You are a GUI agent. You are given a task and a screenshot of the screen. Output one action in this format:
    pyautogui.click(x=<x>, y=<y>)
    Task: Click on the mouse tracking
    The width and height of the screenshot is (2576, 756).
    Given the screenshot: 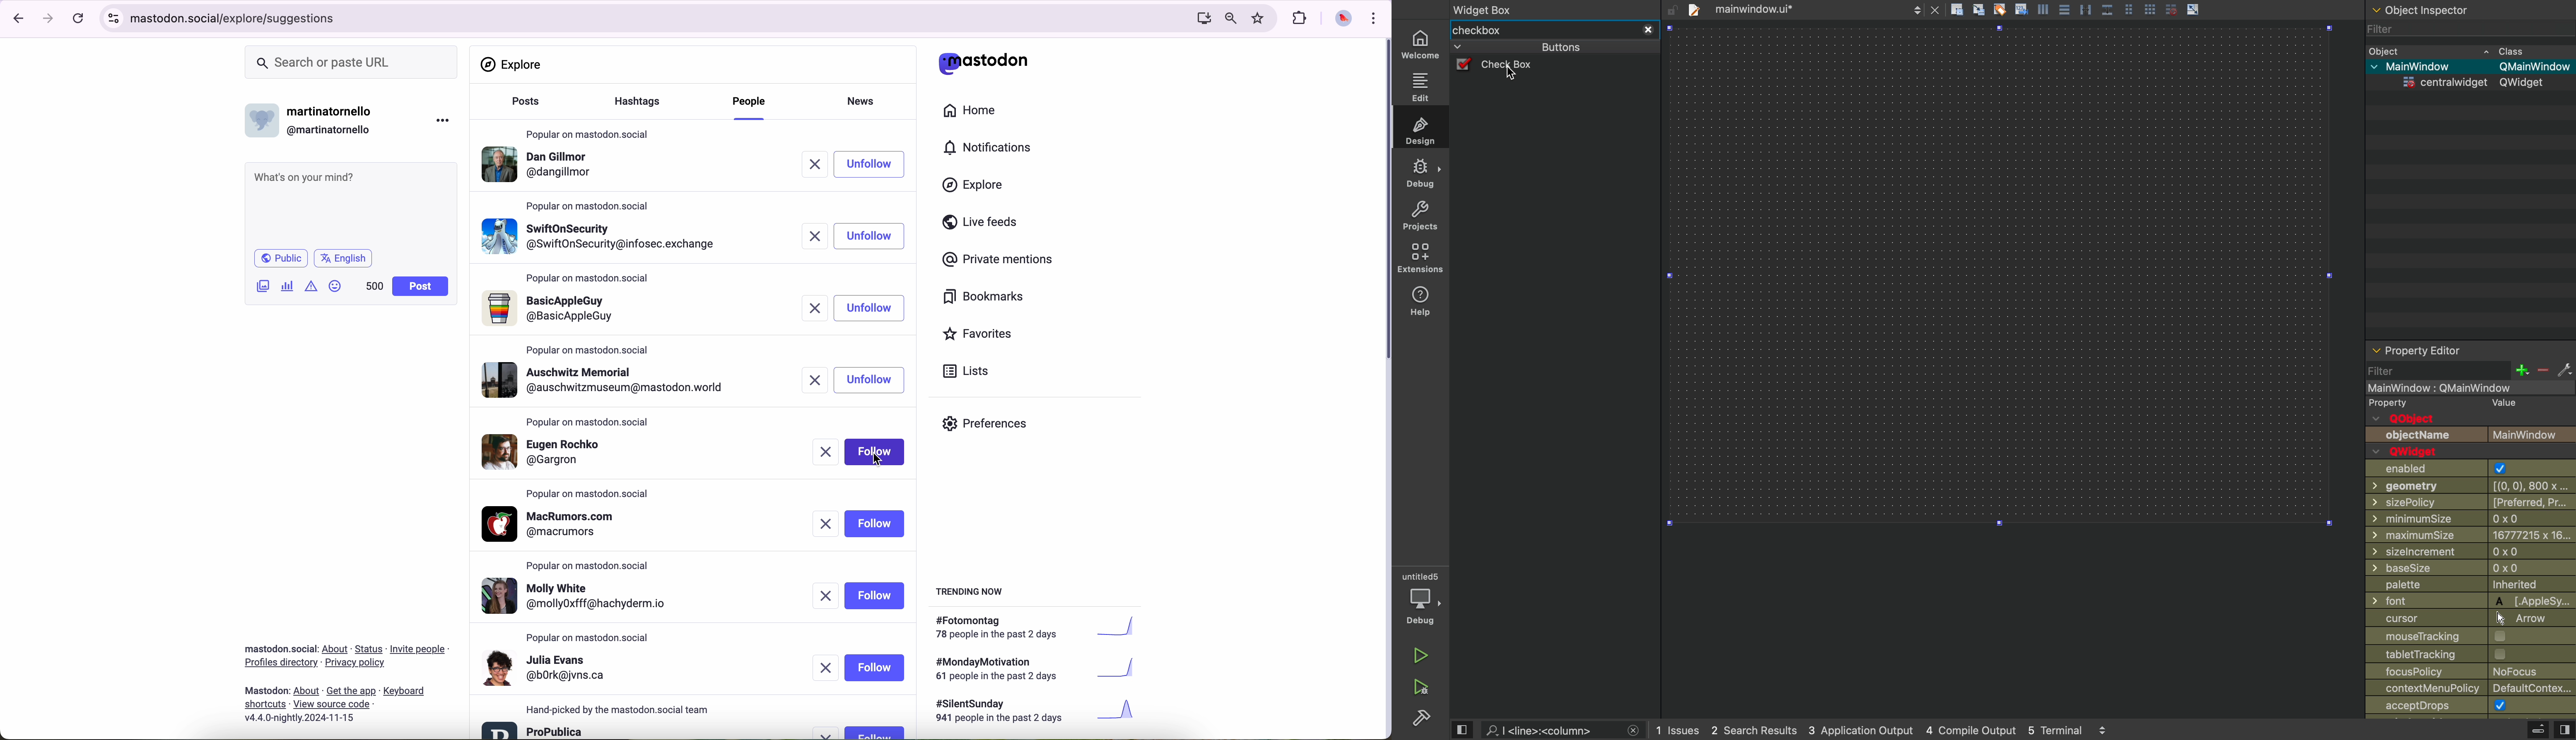 What is the action you would take?
    pyautogui.click(x=2469, y=636)
    